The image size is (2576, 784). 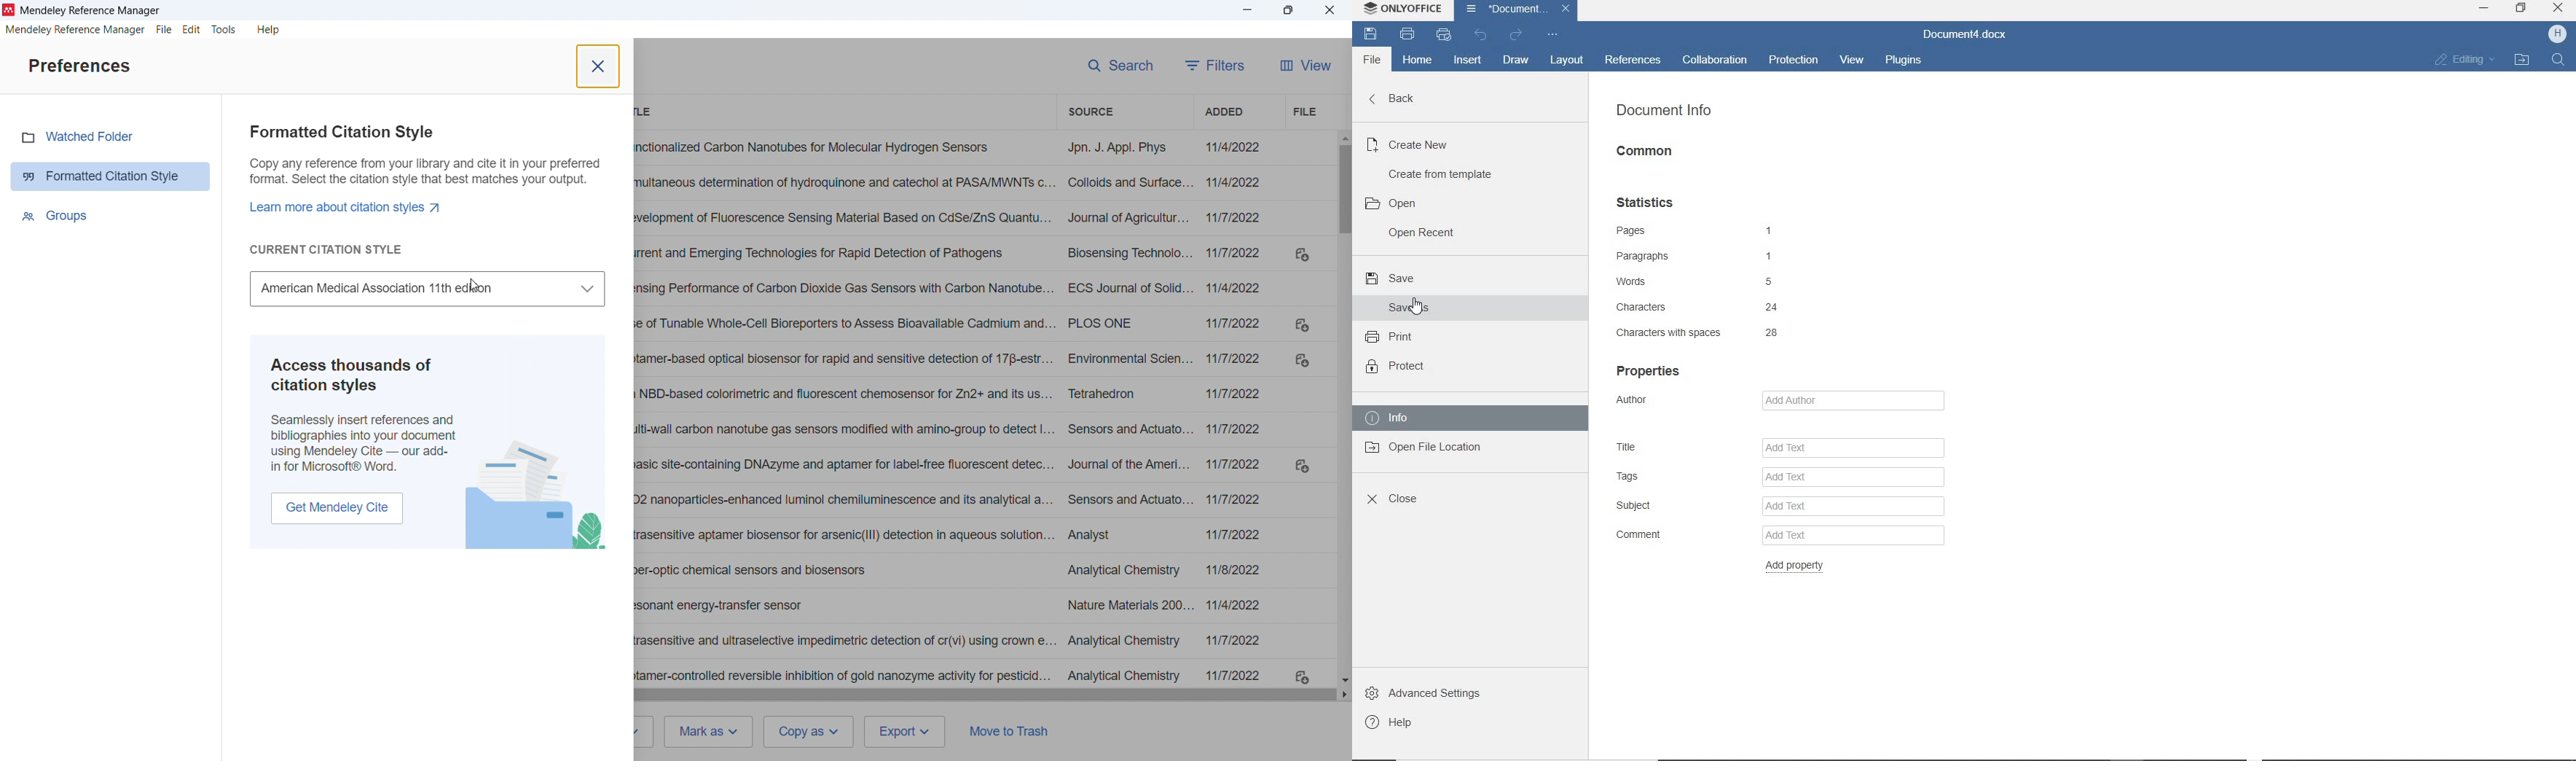 What do you see at coordinates (1248, 11) in the screenshot?
I see `minimise ` at bounding box center [1248, 11].